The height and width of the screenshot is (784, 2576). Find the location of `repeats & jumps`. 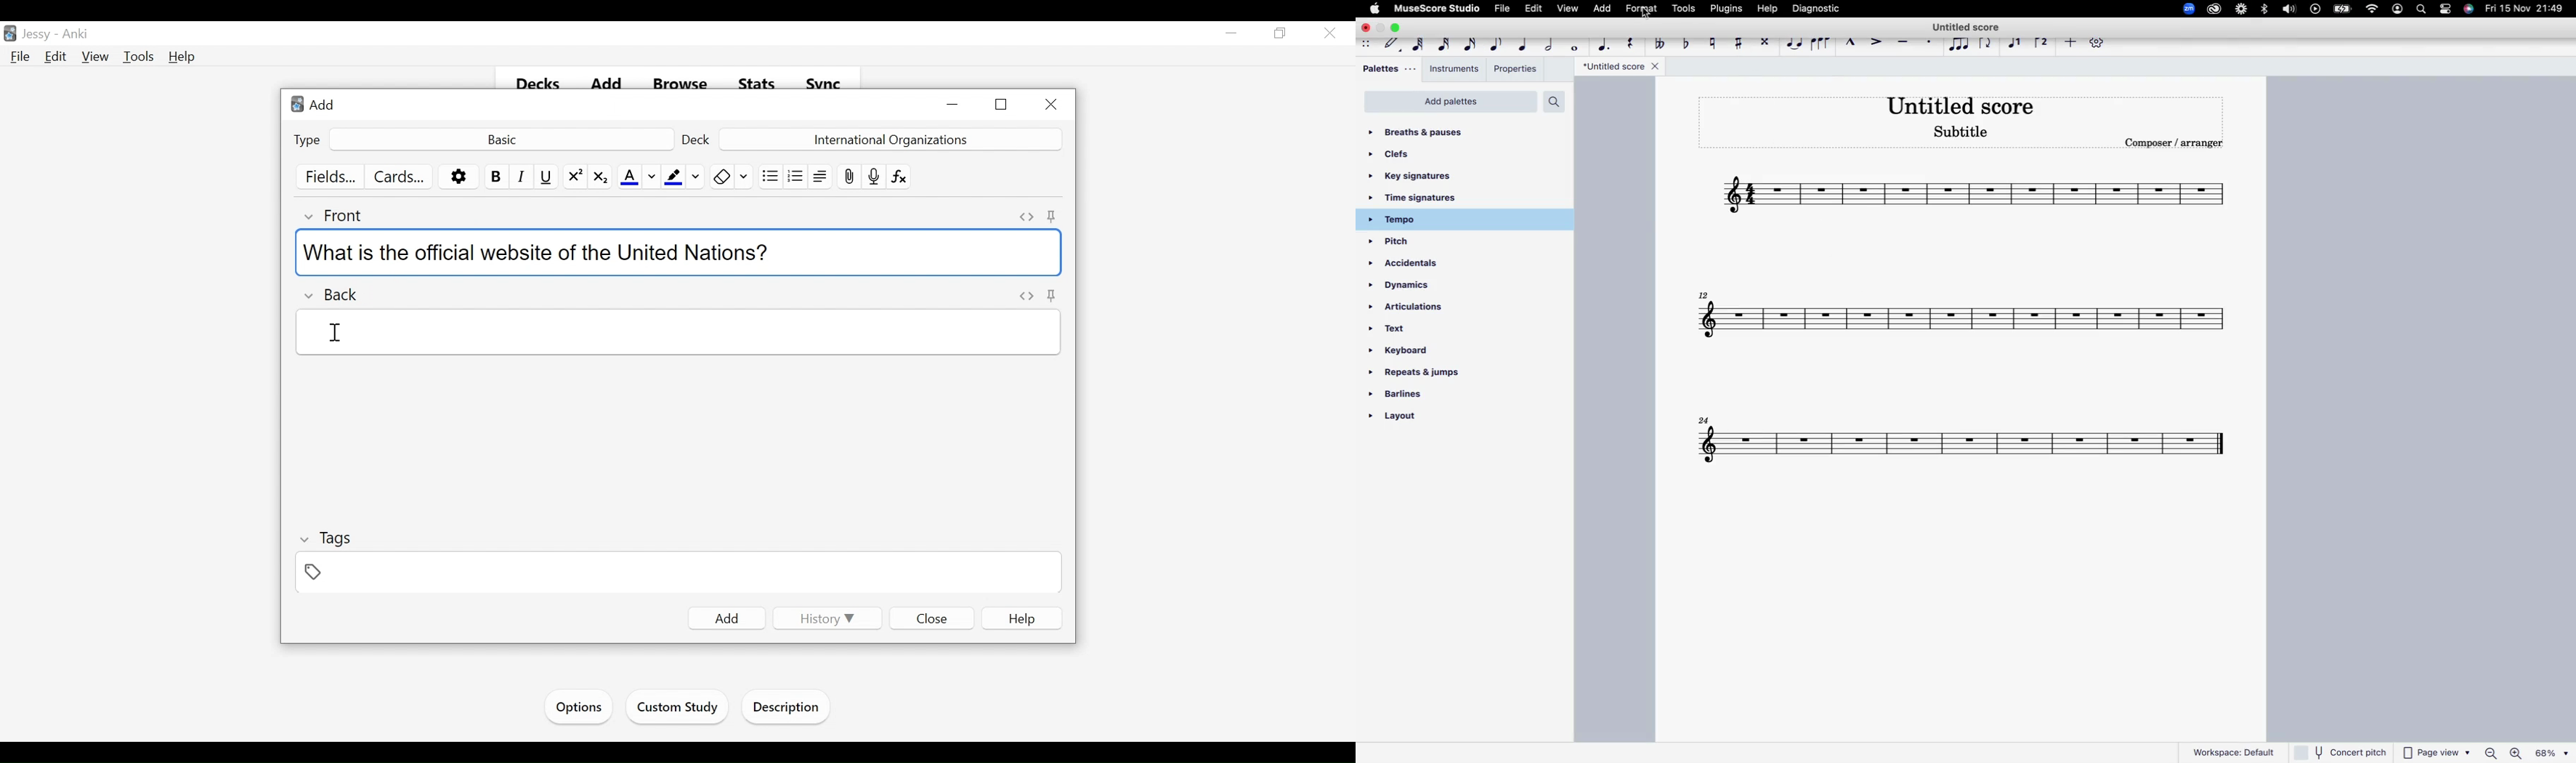

repeats & jumps is located at coordinates (1416, 374).